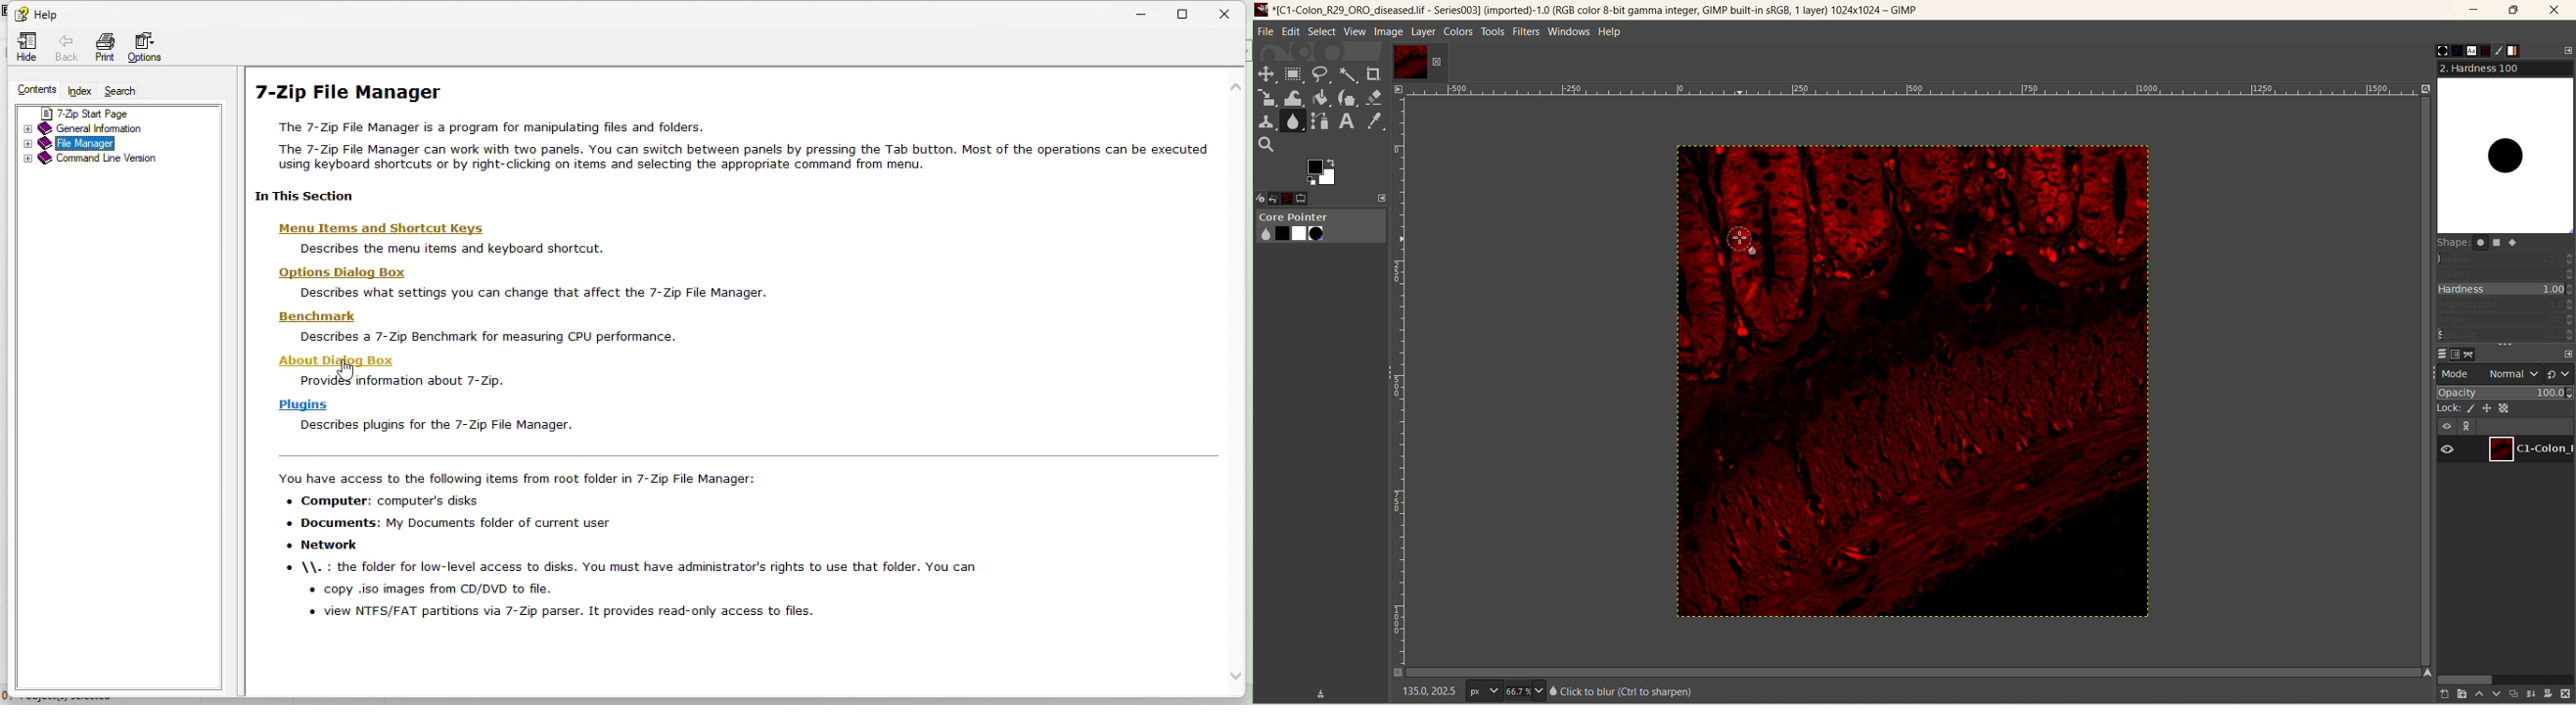 This screenshot has height=728, width=2576. Describe the element at coordinates (1374, 74) in the screenshot. I see `crop tool` at that location.